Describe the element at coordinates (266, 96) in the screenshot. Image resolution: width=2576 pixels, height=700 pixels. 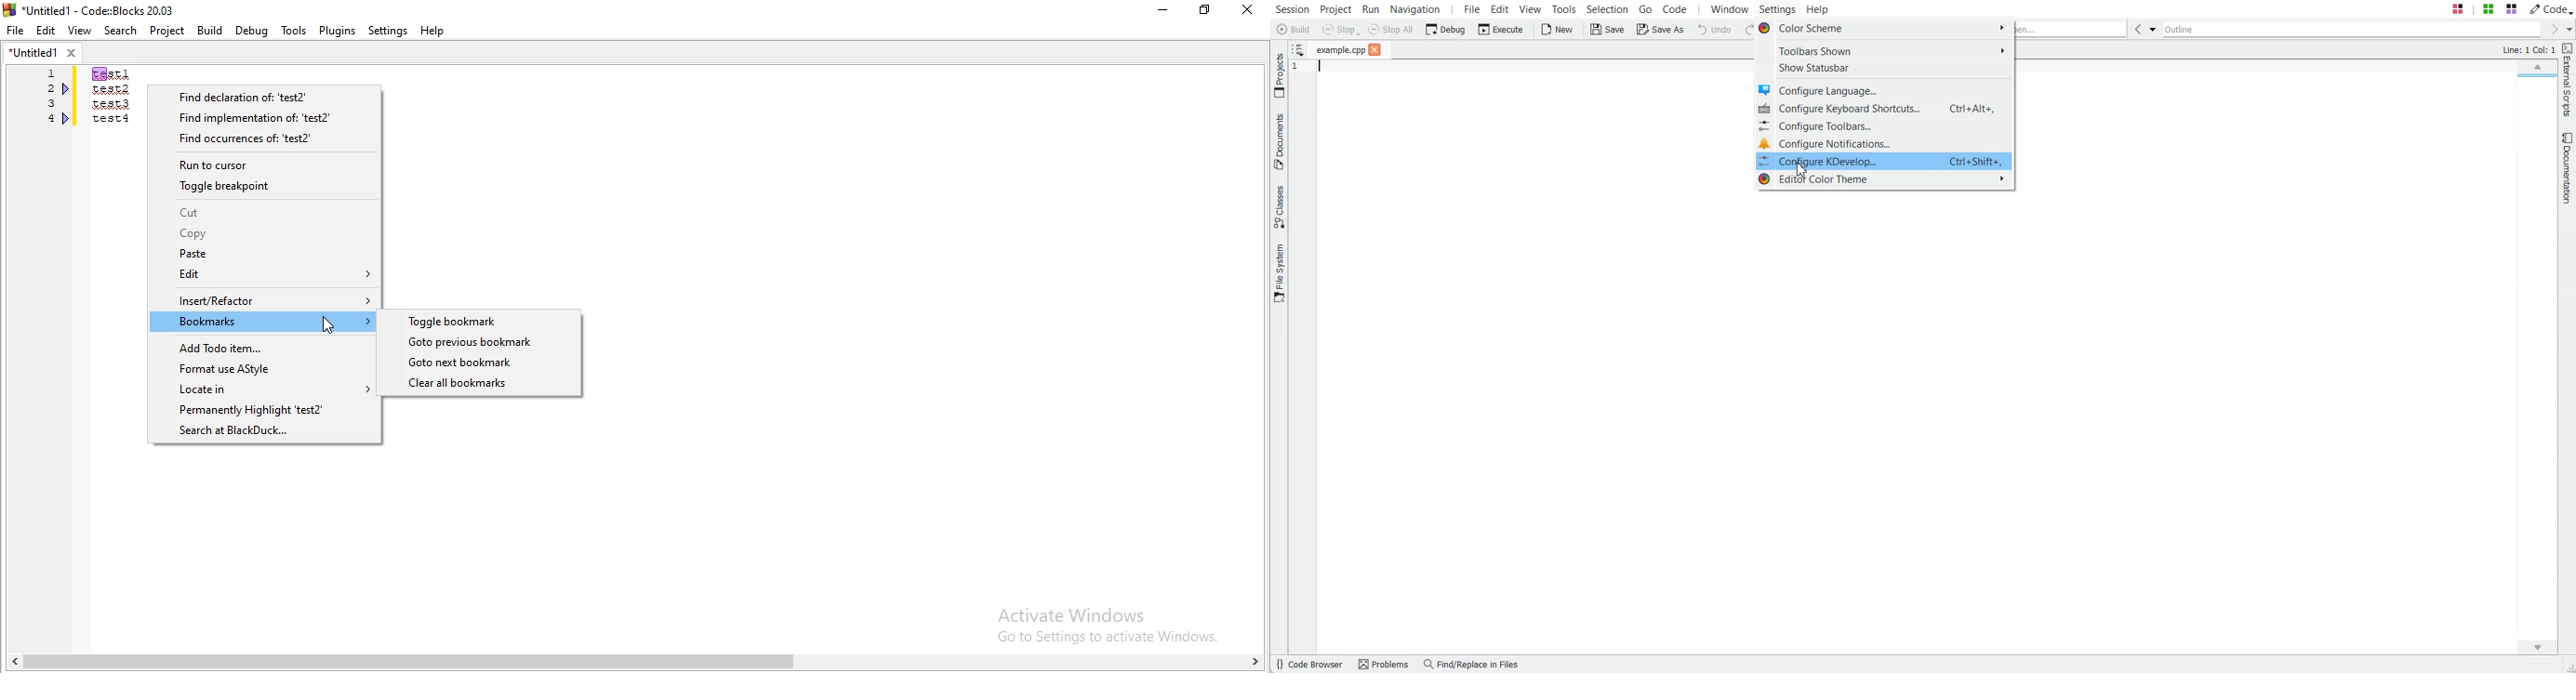
I see `Find declaration of: "test2" ` at that location.